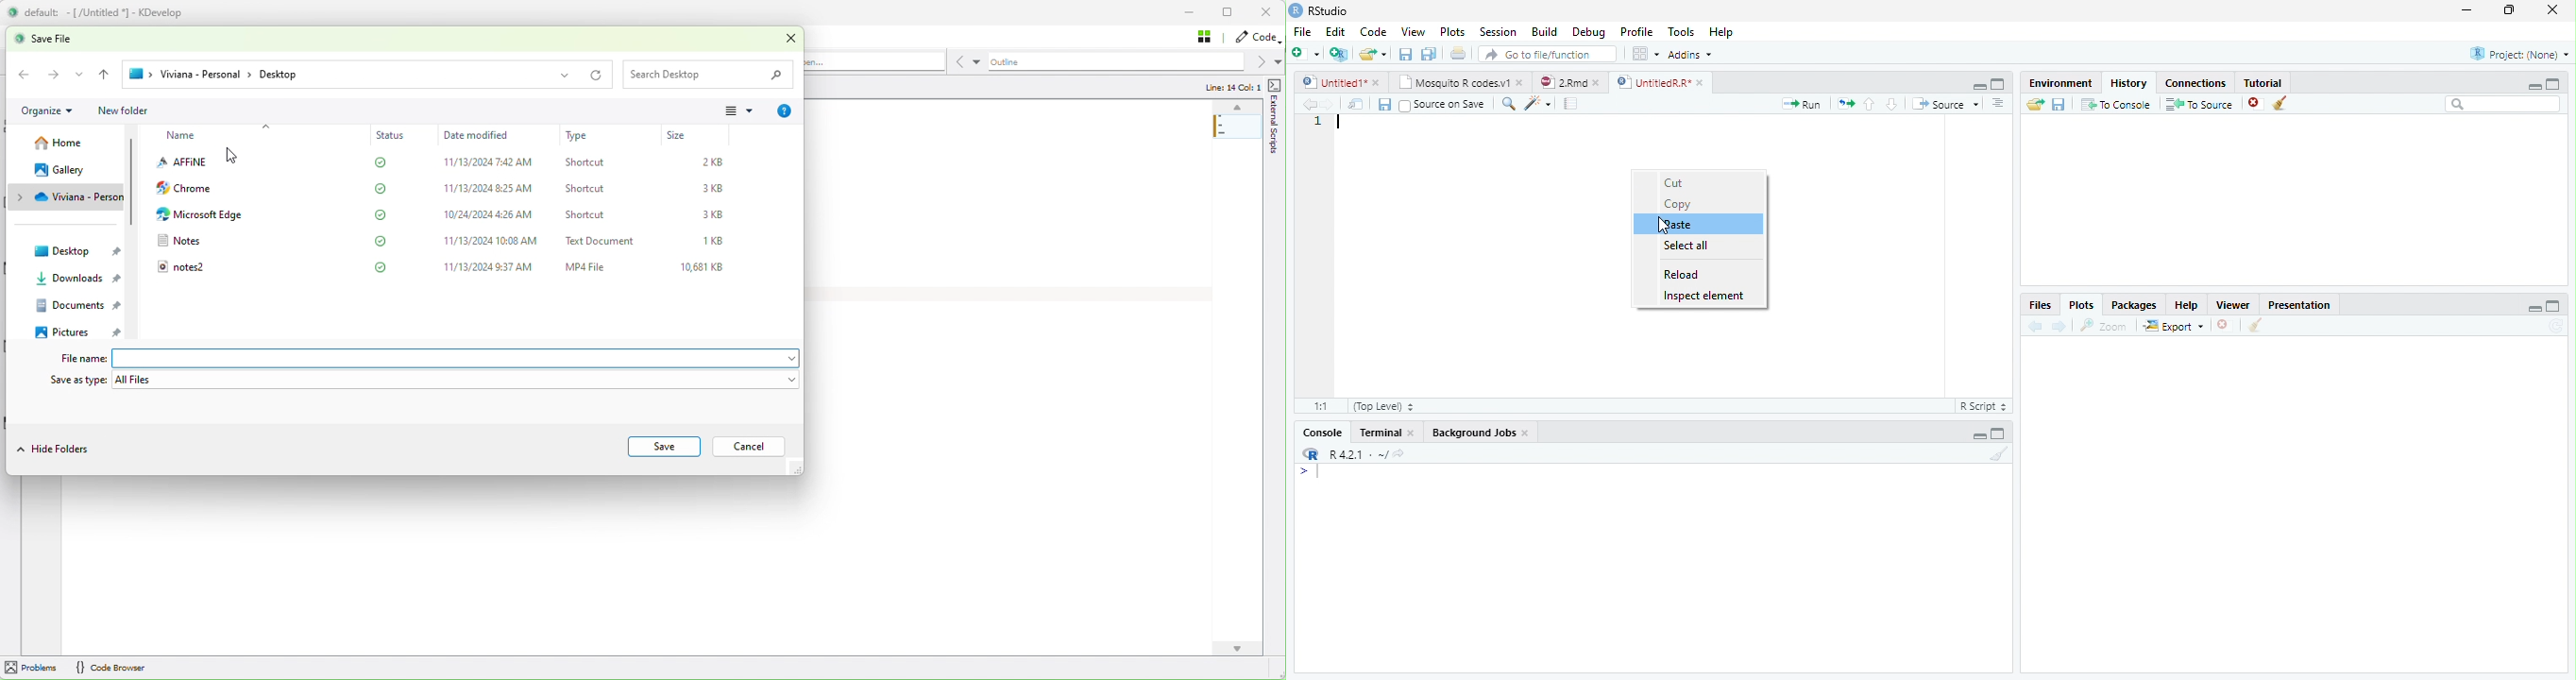 The height and width of the screenshot is (700, 2576). What do you see at coordinates (1309, 472) in the screenshot?
I see `>` at bounding box center [1309, 472].